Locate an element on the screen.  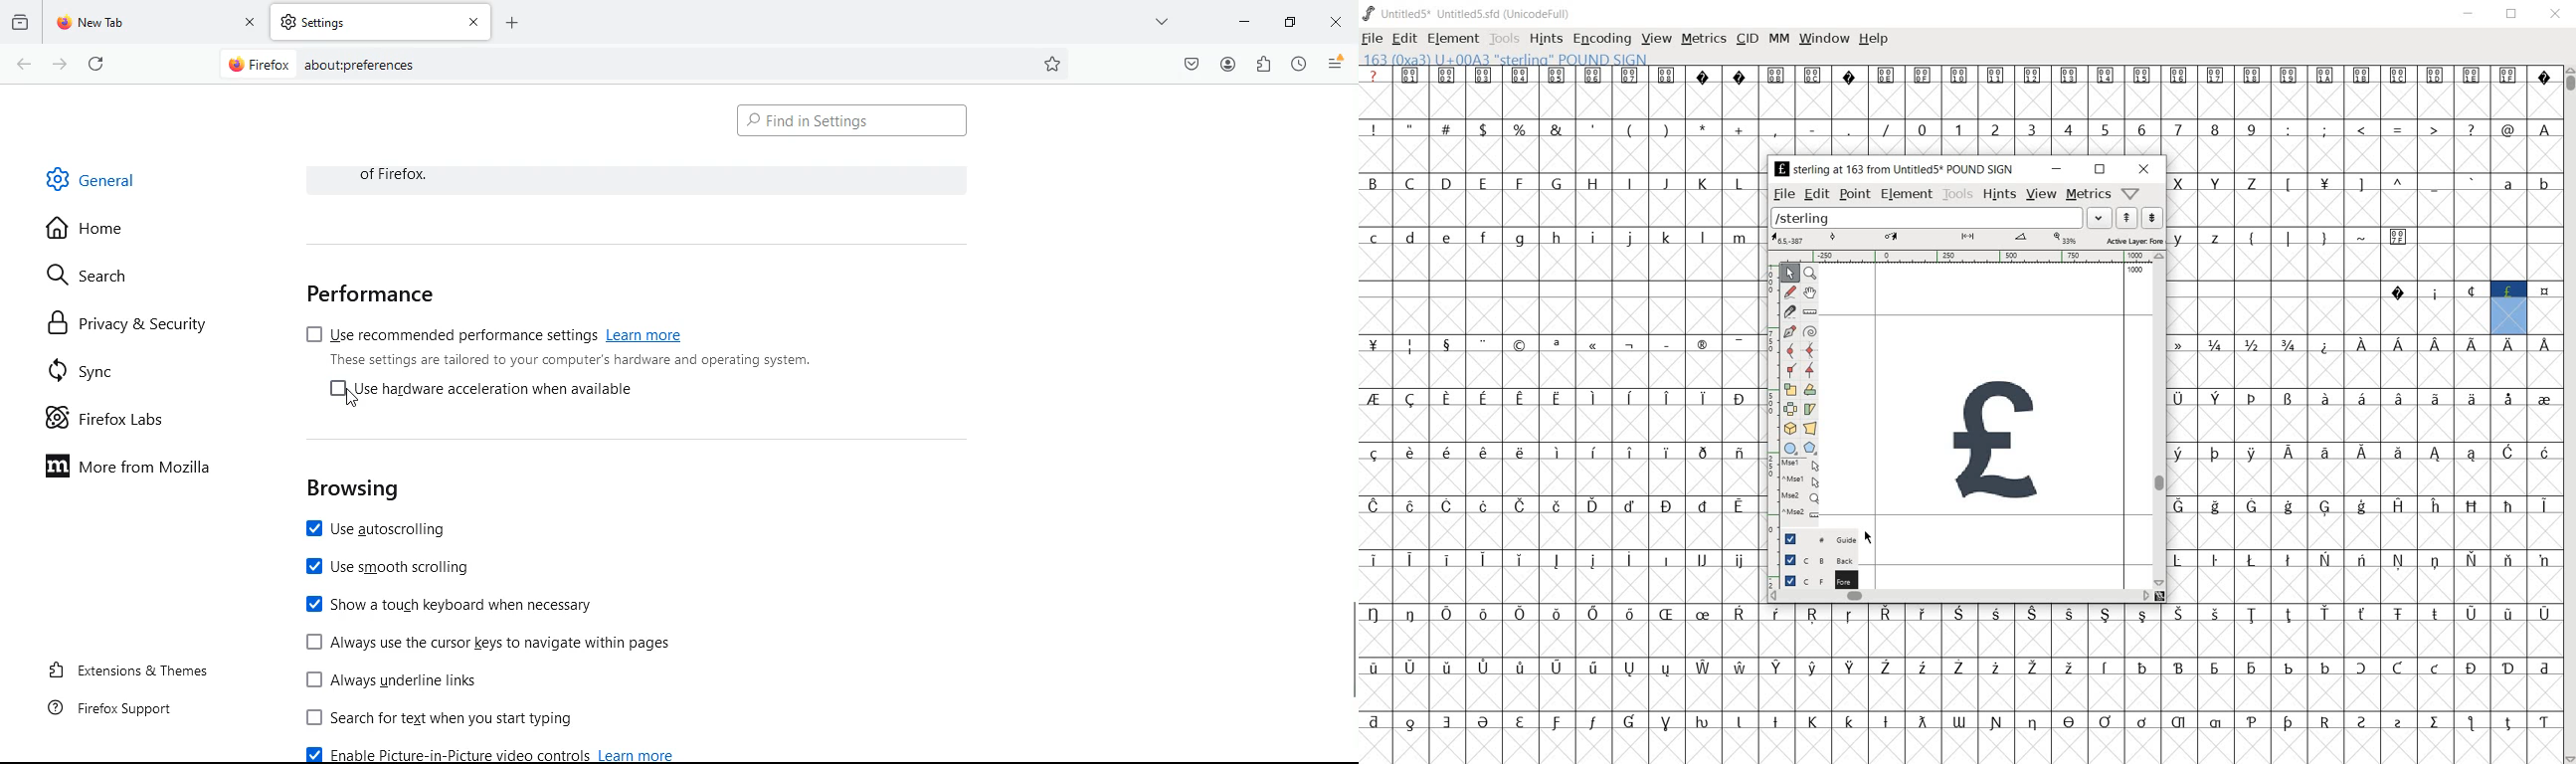
Symbol is located at coordinates (2436, 399).